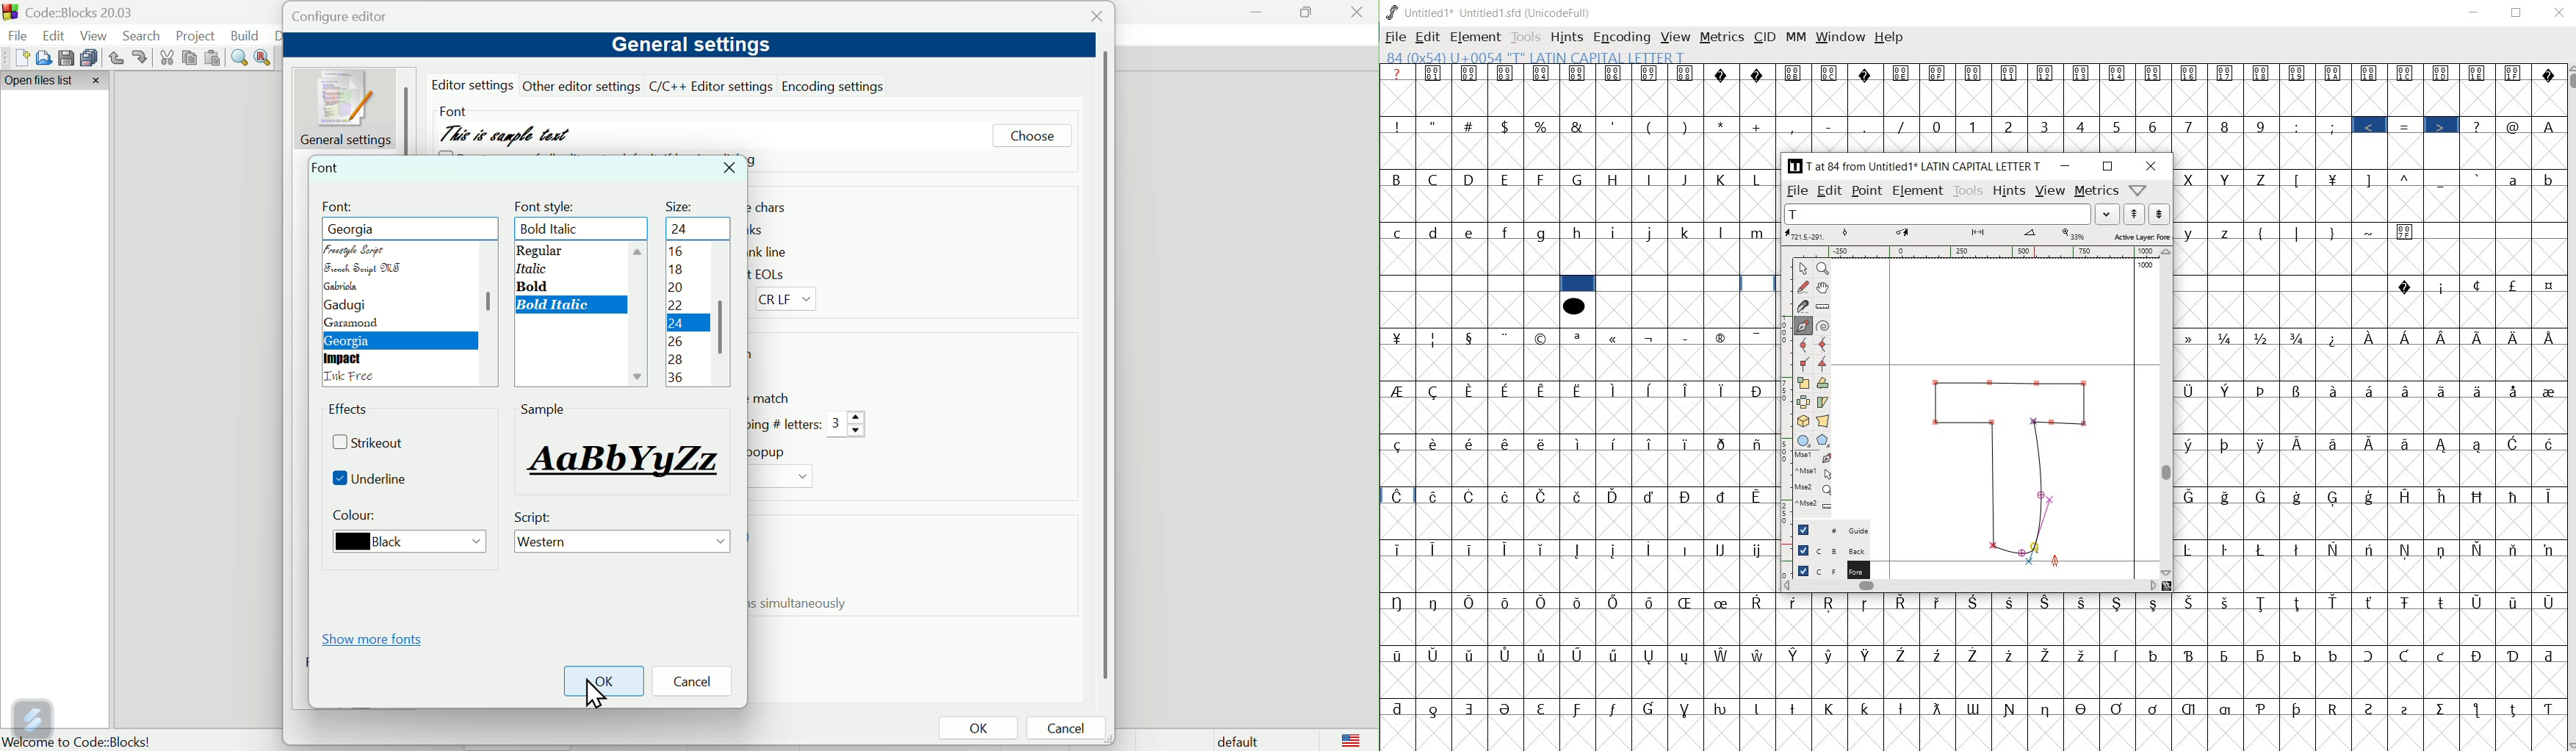 This screenshot has height=756, width=2576. I want to click on Symbol, so click(1830, 604).